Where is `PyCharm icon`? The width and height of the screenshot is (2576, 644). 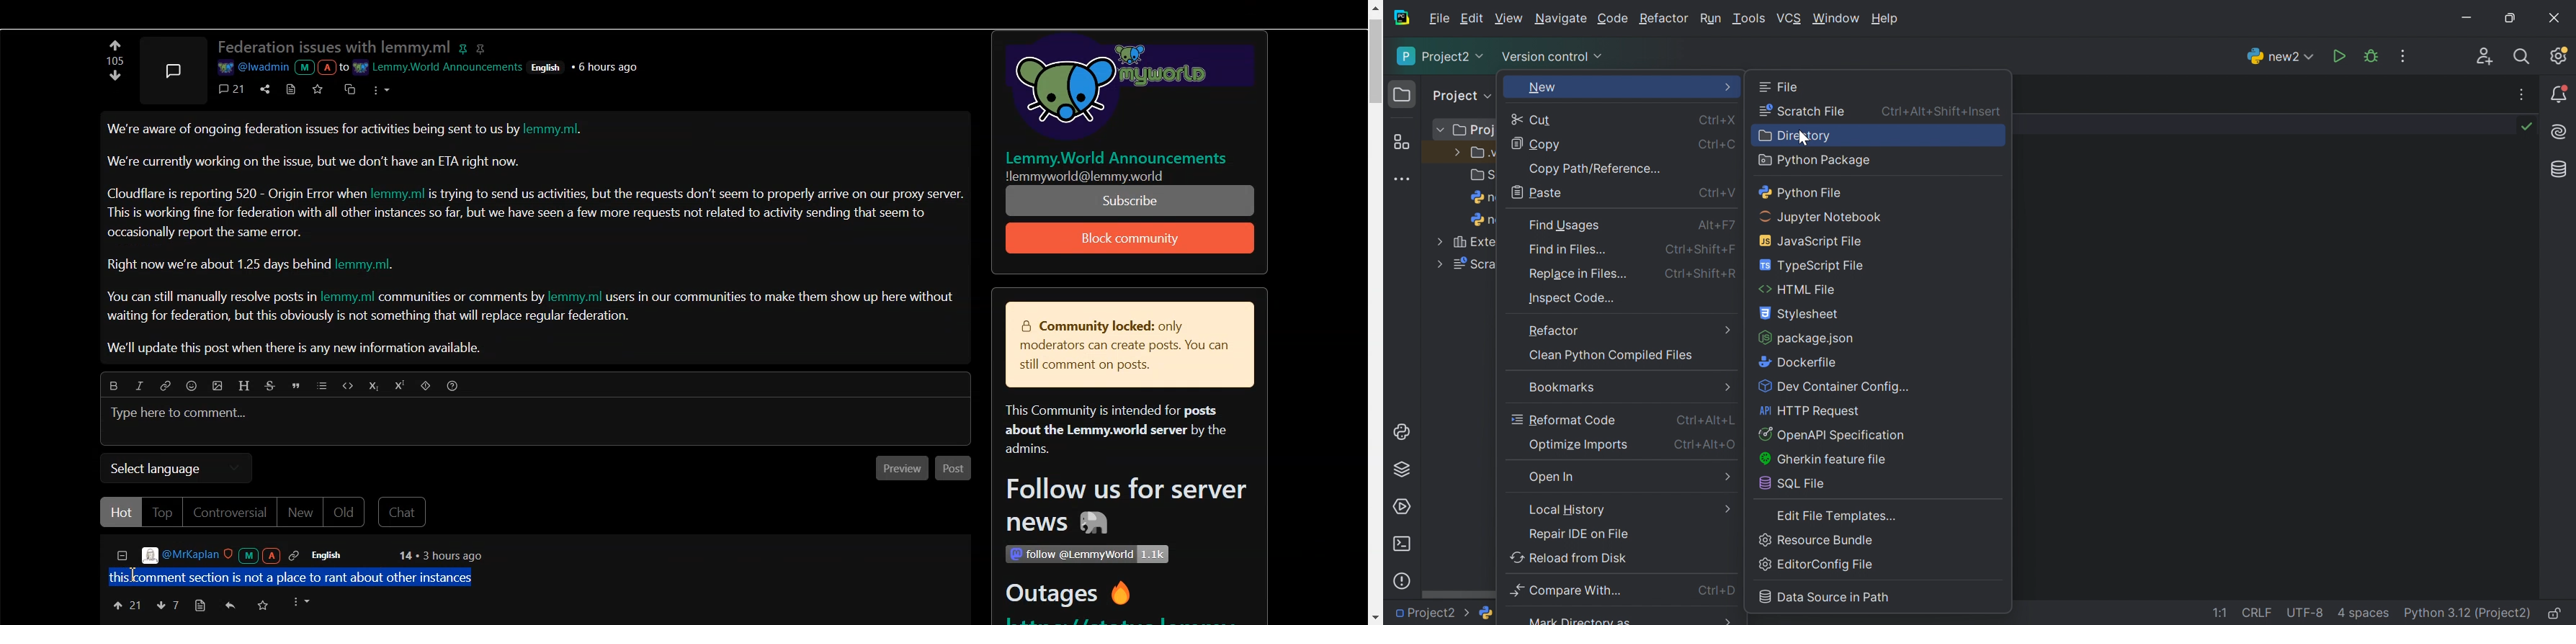
PyCharm icon is located at coordinates (1399, 18).